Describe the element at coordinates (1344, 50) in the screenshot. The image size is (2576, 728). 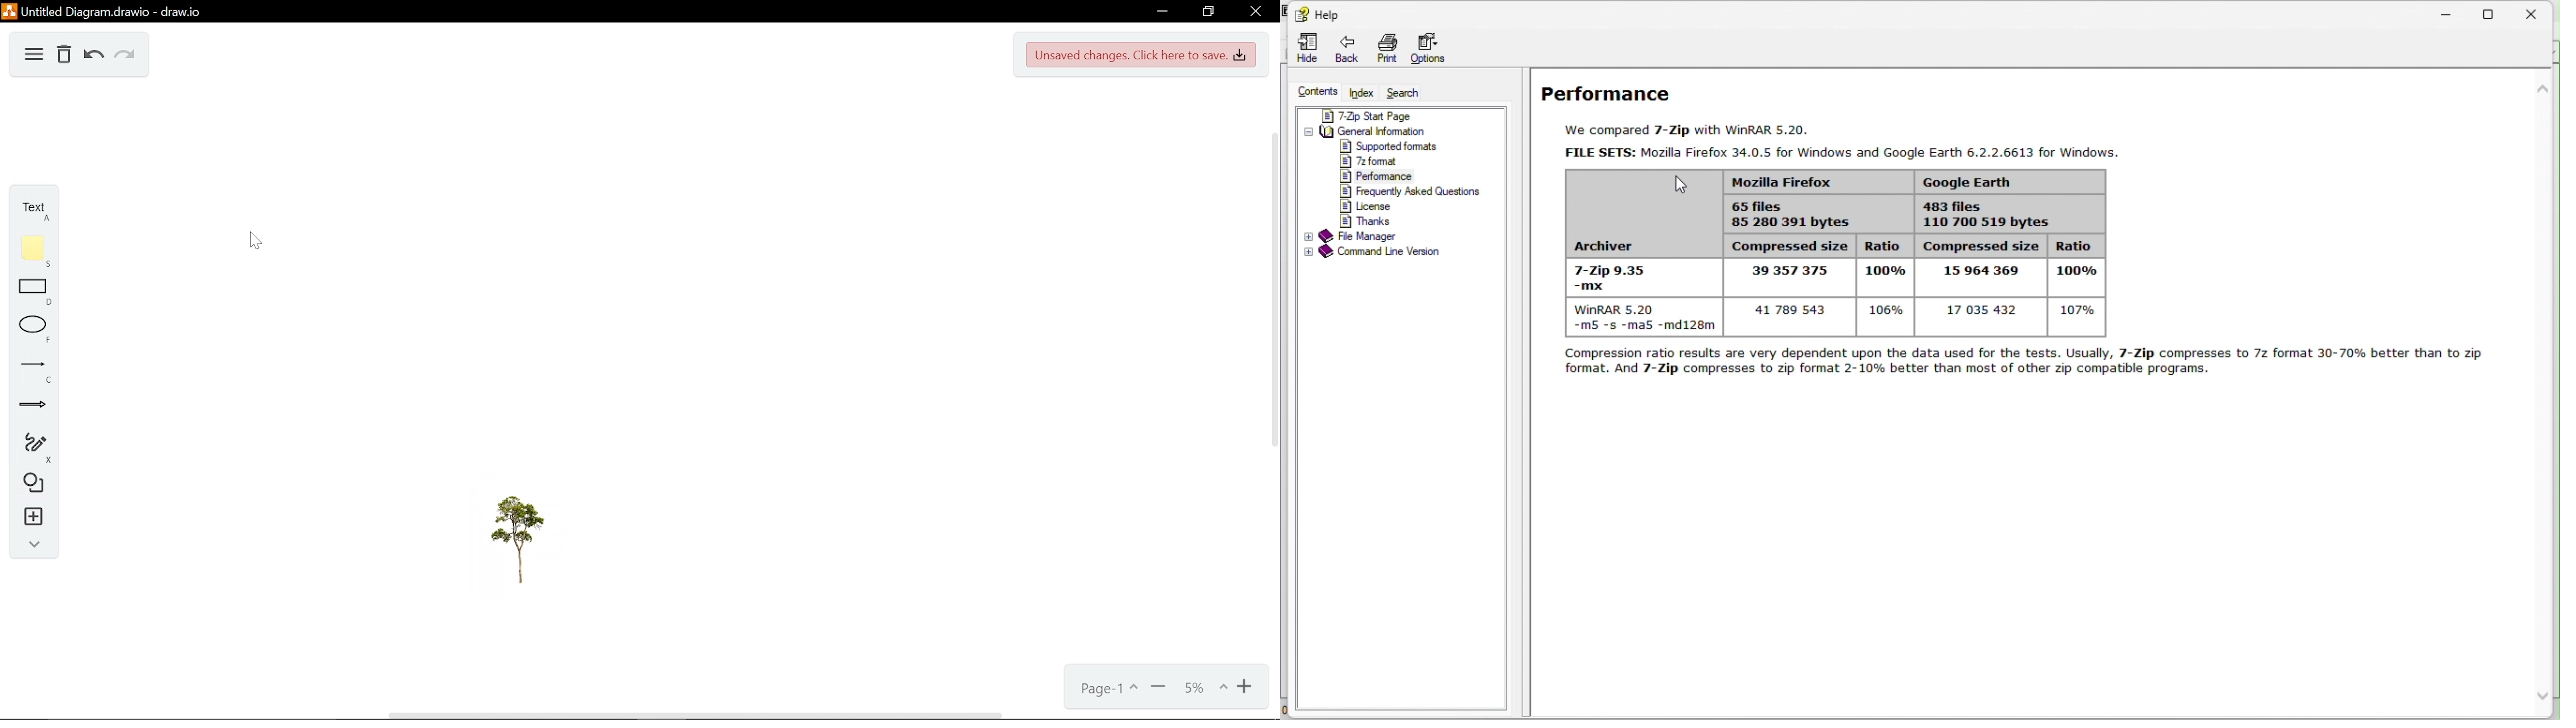
I see `Back` at that location.